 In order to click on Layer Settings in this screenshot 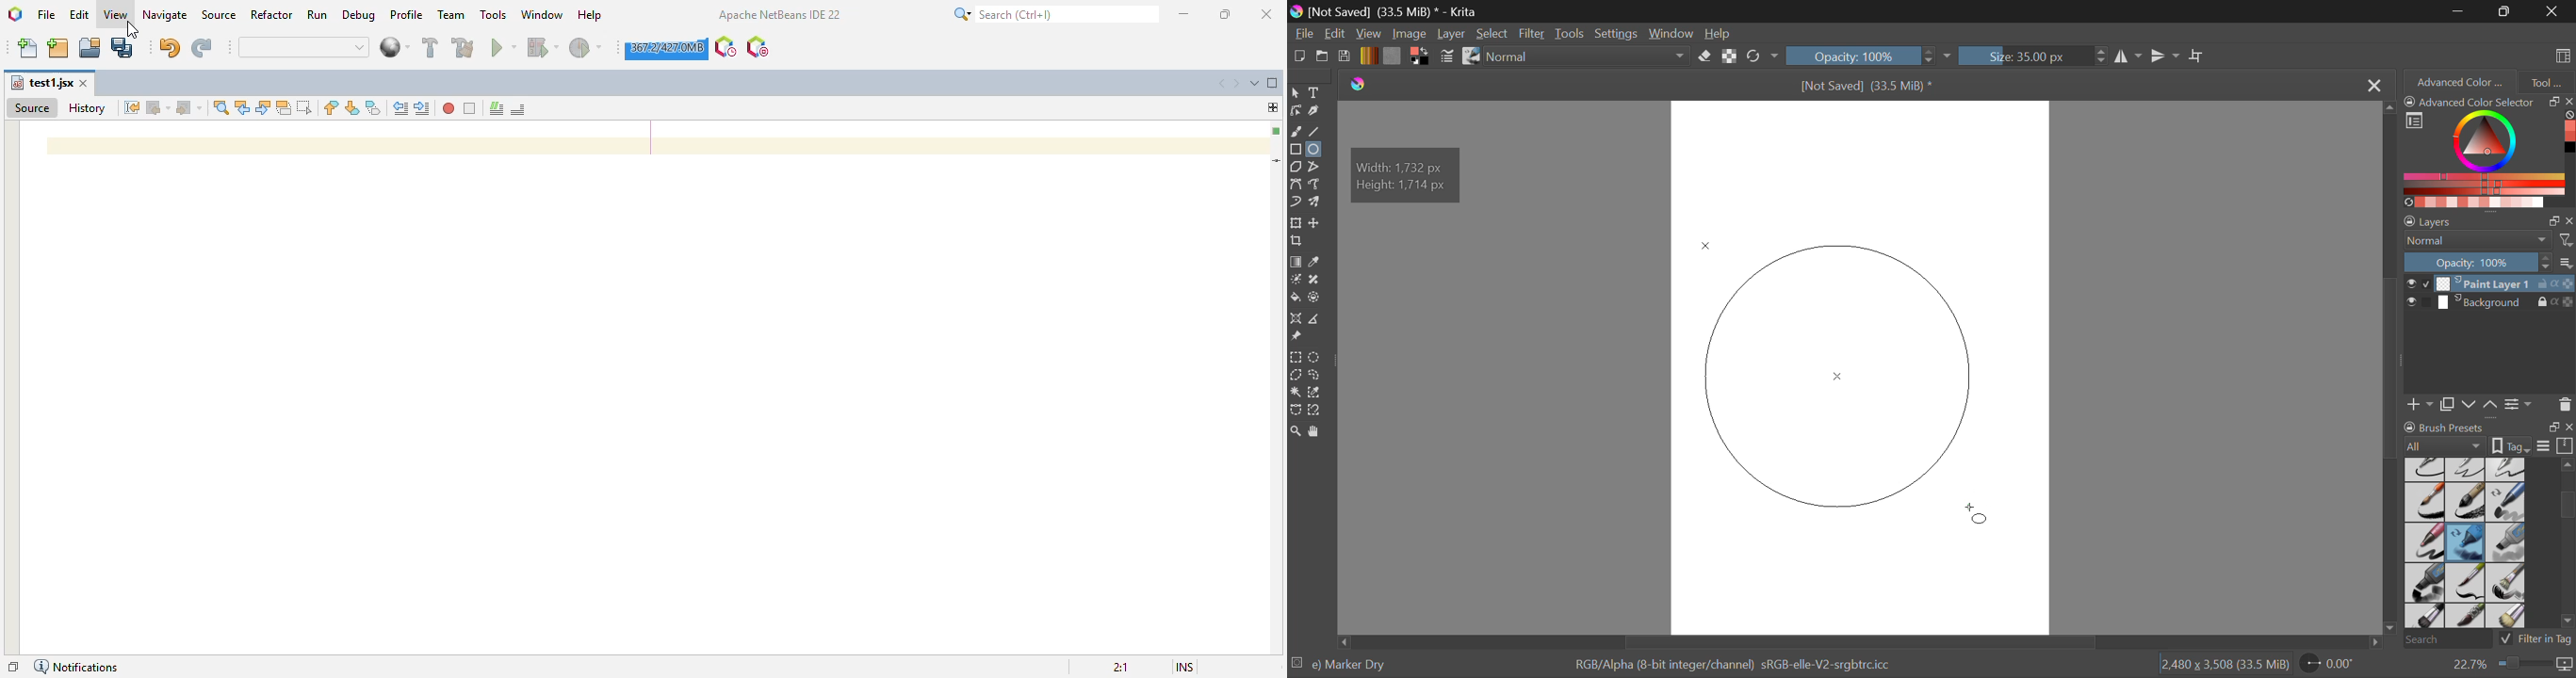, I will do `click(2489, 218)`.